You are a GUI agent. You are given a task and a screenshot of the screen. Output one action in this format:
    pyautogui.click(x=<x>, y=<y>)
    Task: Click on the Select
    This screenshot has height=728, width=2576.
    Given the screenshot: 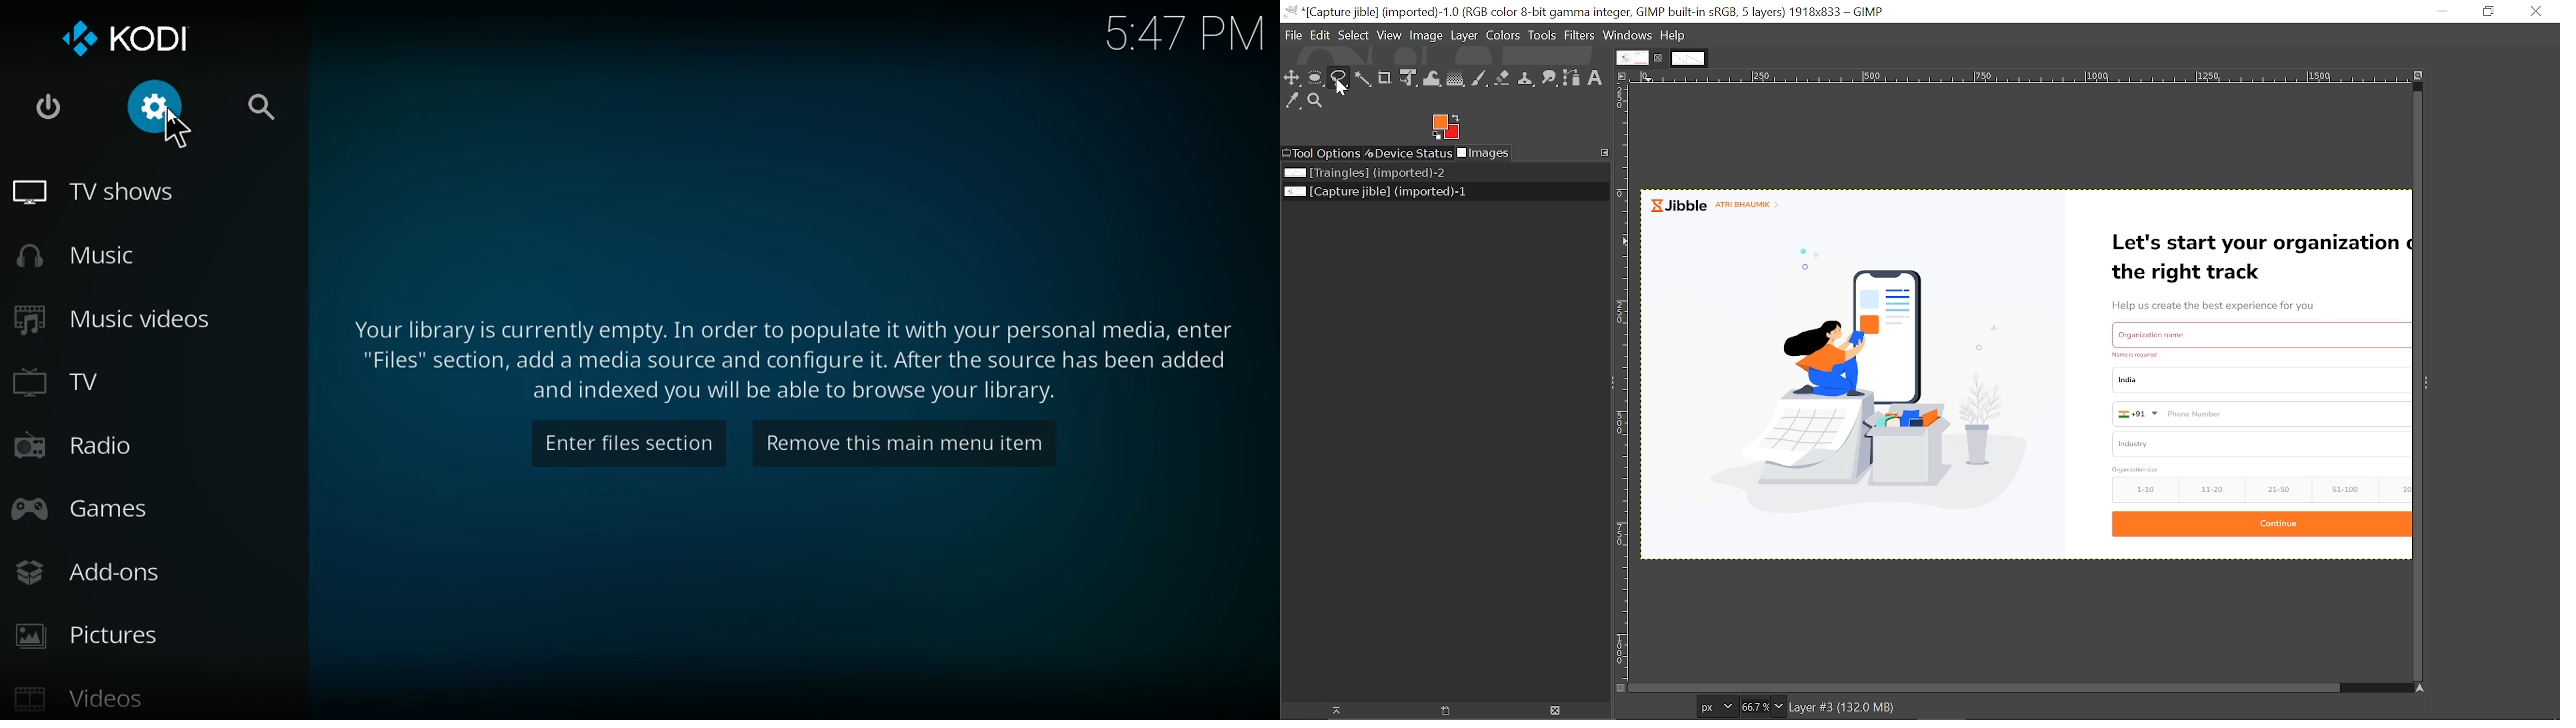 What is the action you would take?
    pyautogui.click(x=1354, y=35)
    